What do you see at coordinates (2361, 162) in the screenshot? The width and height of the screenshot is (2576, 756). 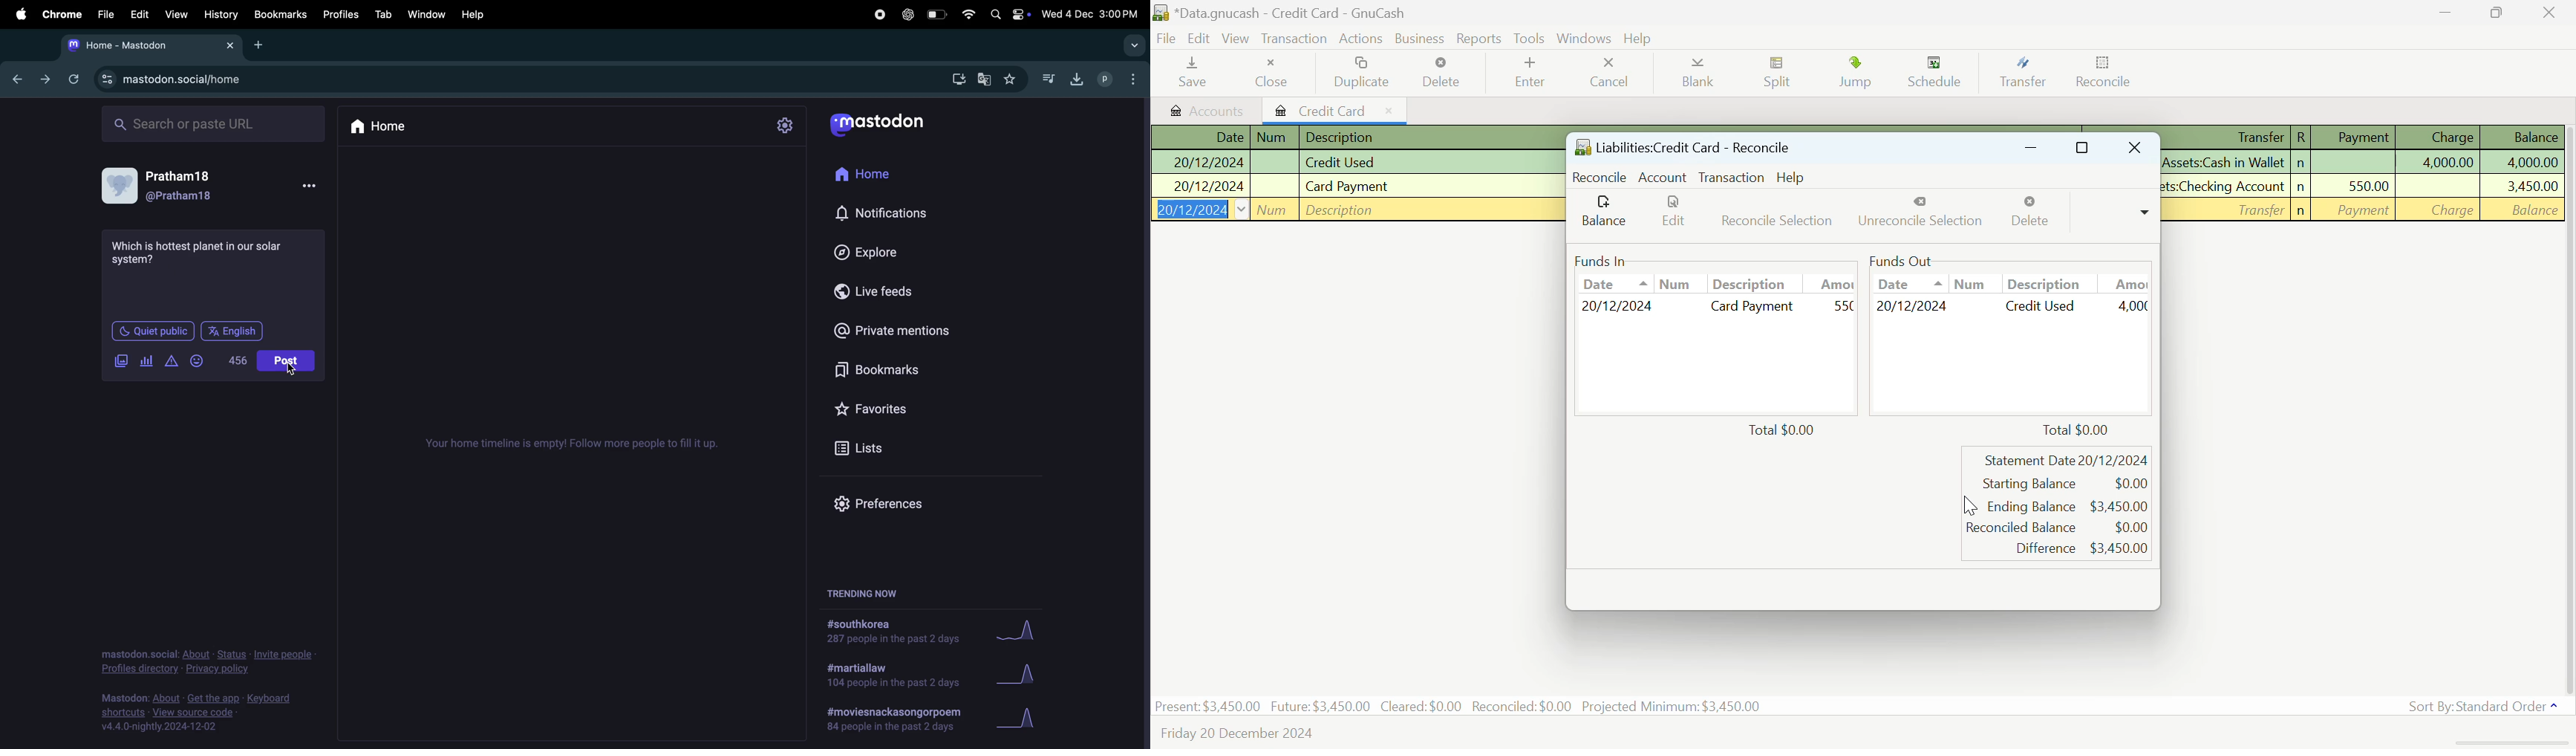 I see `Credit Used` at bounding box center [2361, 162].